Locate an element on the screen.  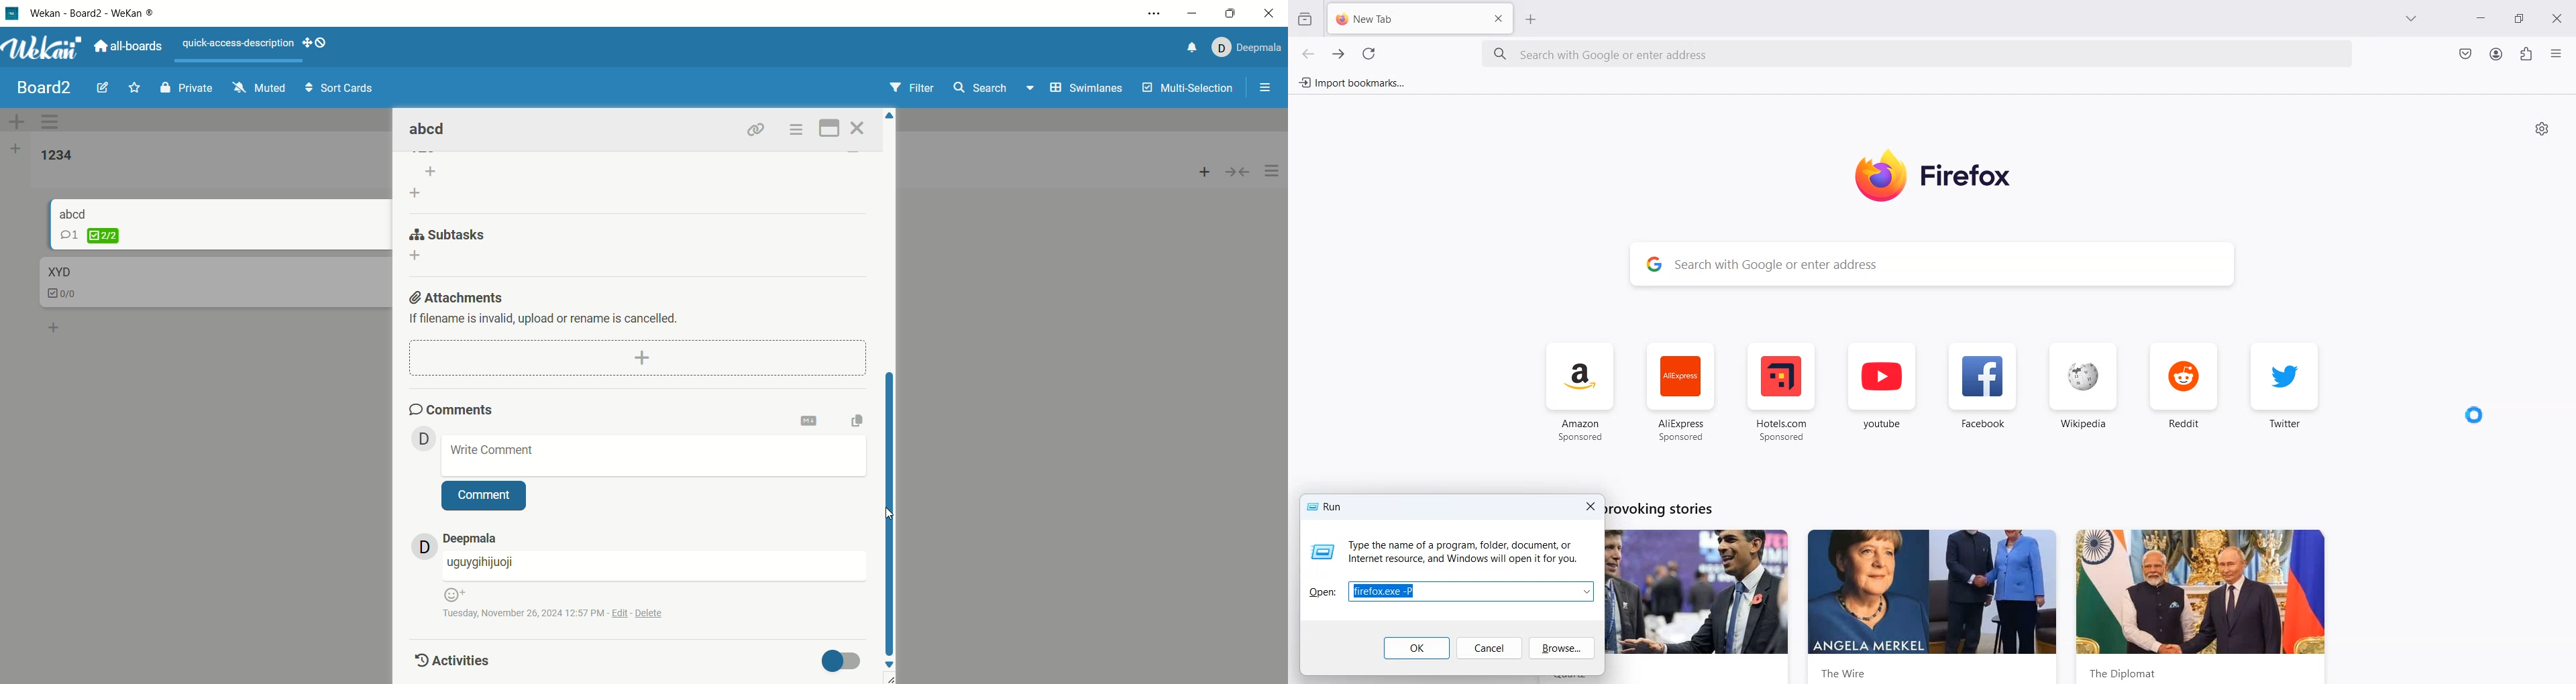
close is located at coordinates (1267, 15).